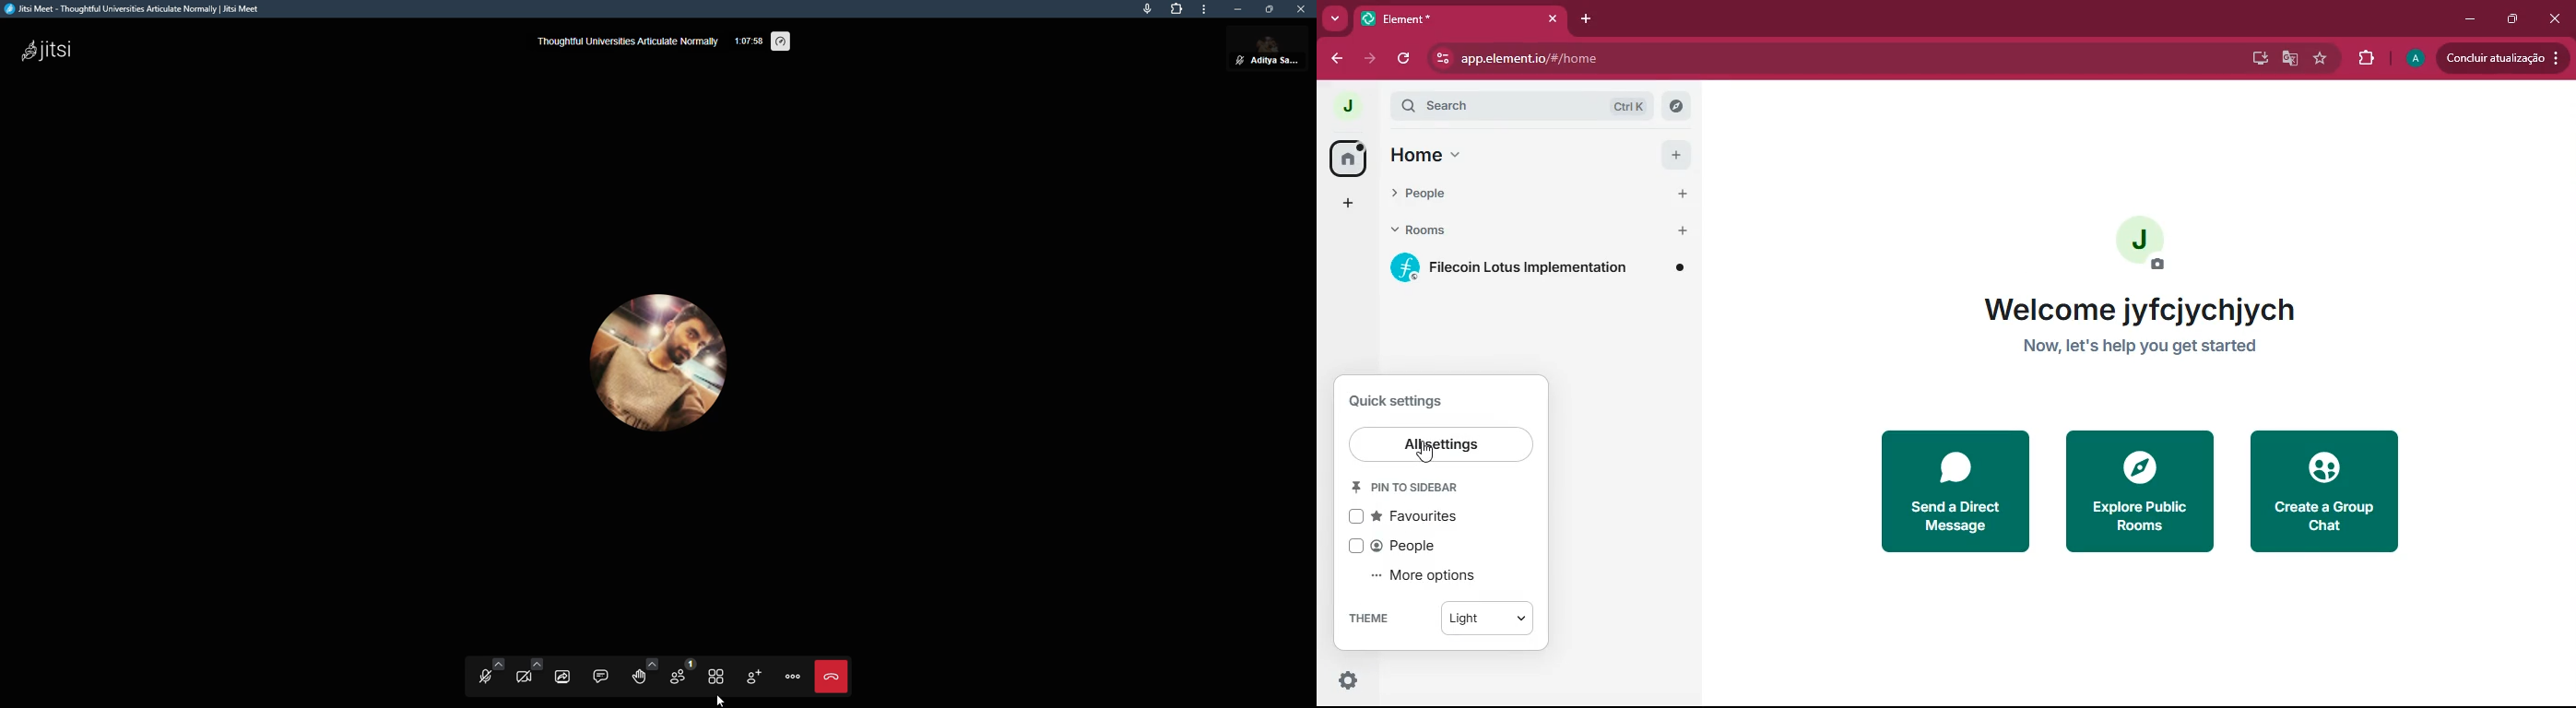 This screenshot has height=728, width=2576. What do you see at coordinates (1405, 59) in the screenshot?
I see `refresh` at bounding box center [1405, 59].